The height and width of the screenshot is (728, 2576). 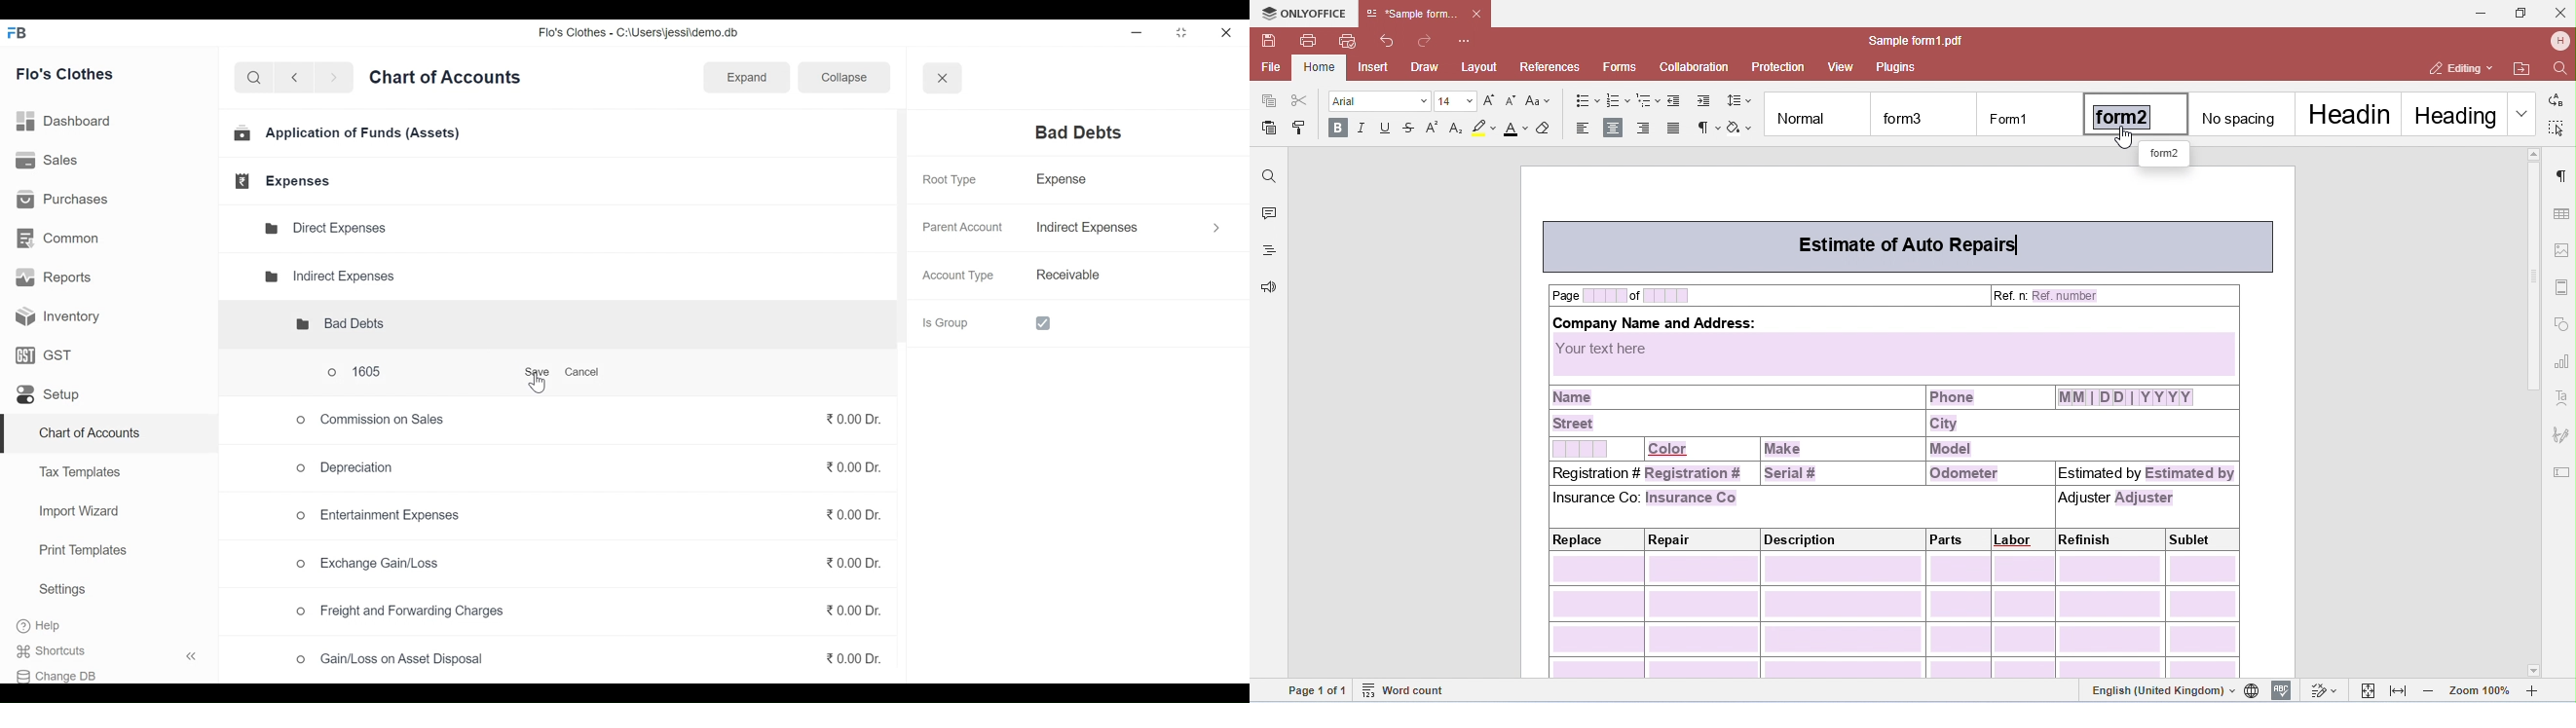 I want to click on Is Group, so click(x=999, y=322).